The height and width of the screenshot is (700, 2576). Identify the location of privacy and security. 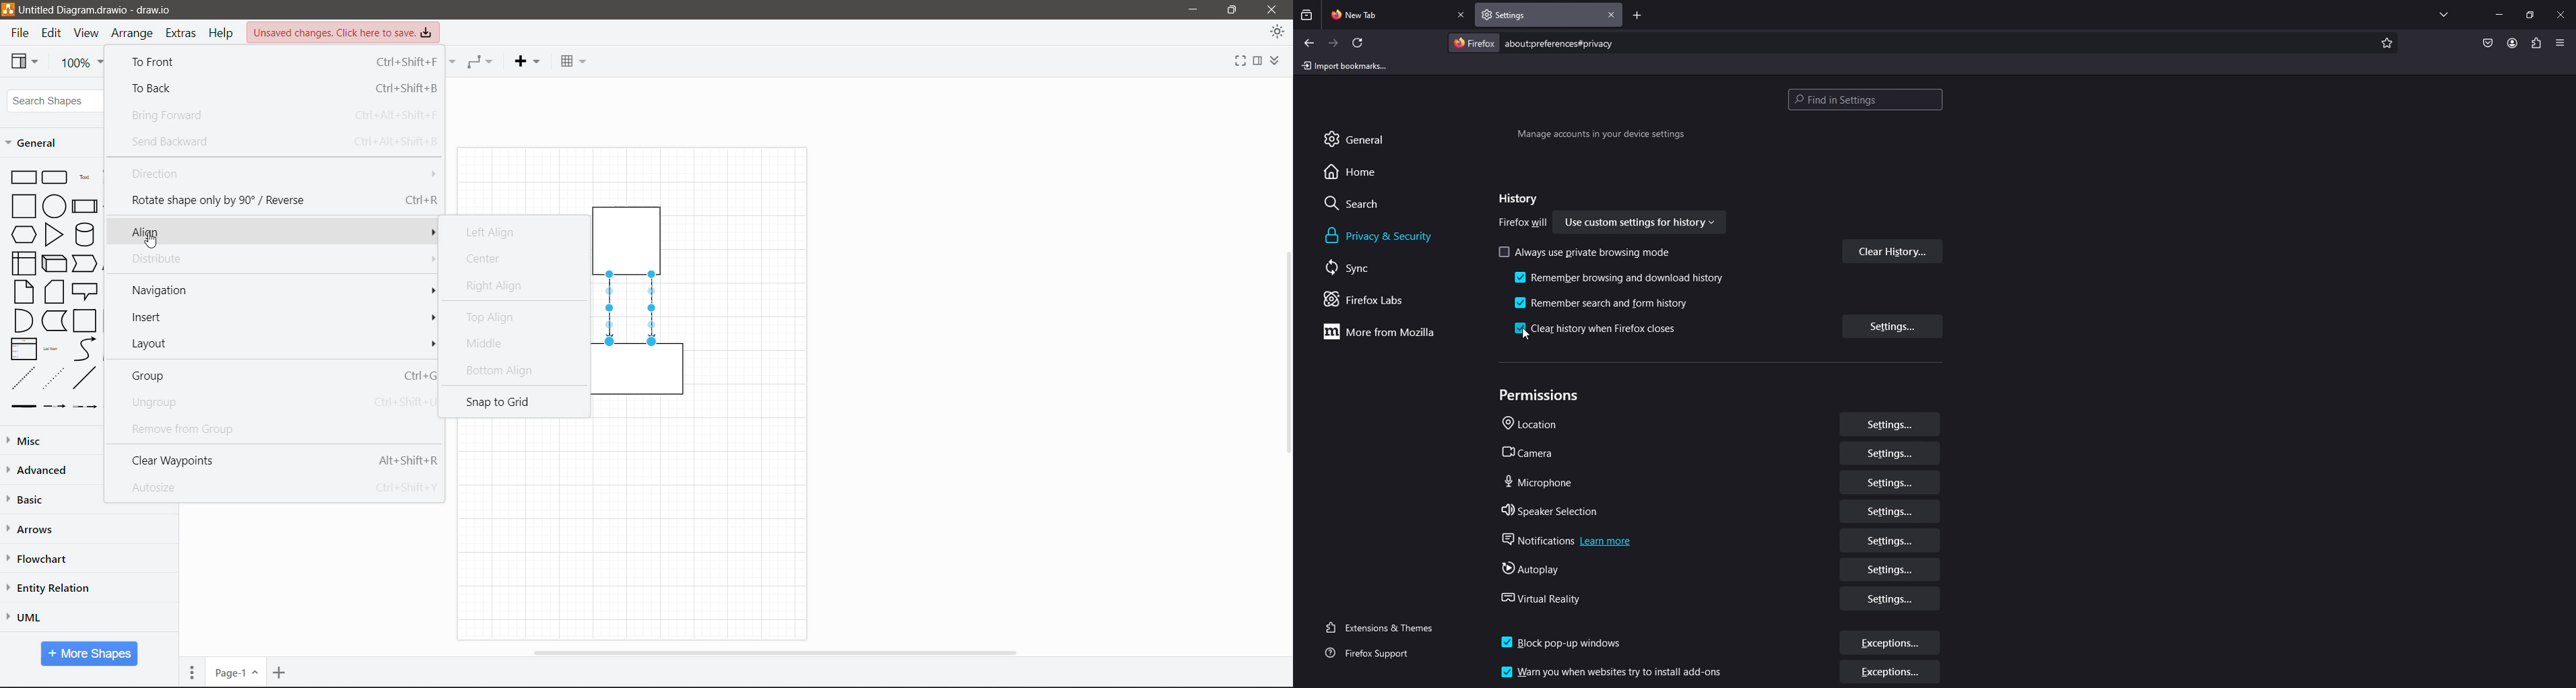
(1382, 236).